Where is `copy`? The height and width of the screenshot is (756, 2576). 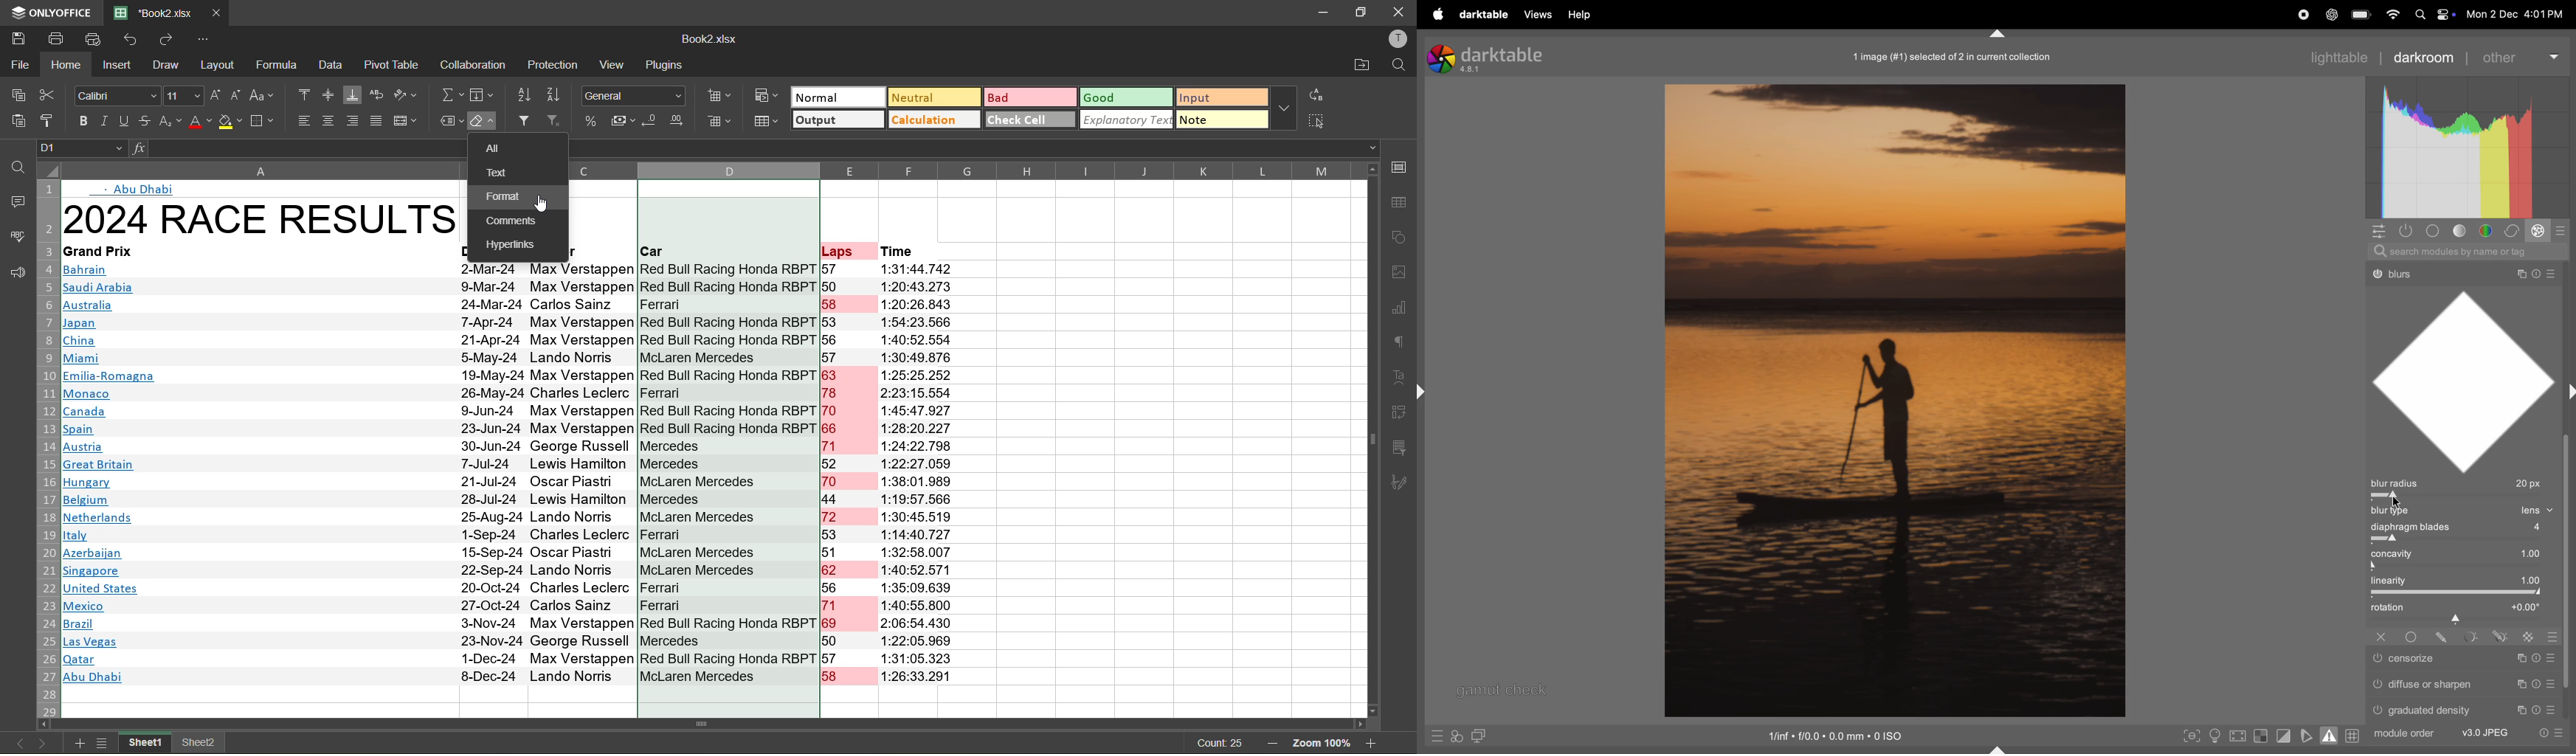 copy is located at coordinates (15, 95).